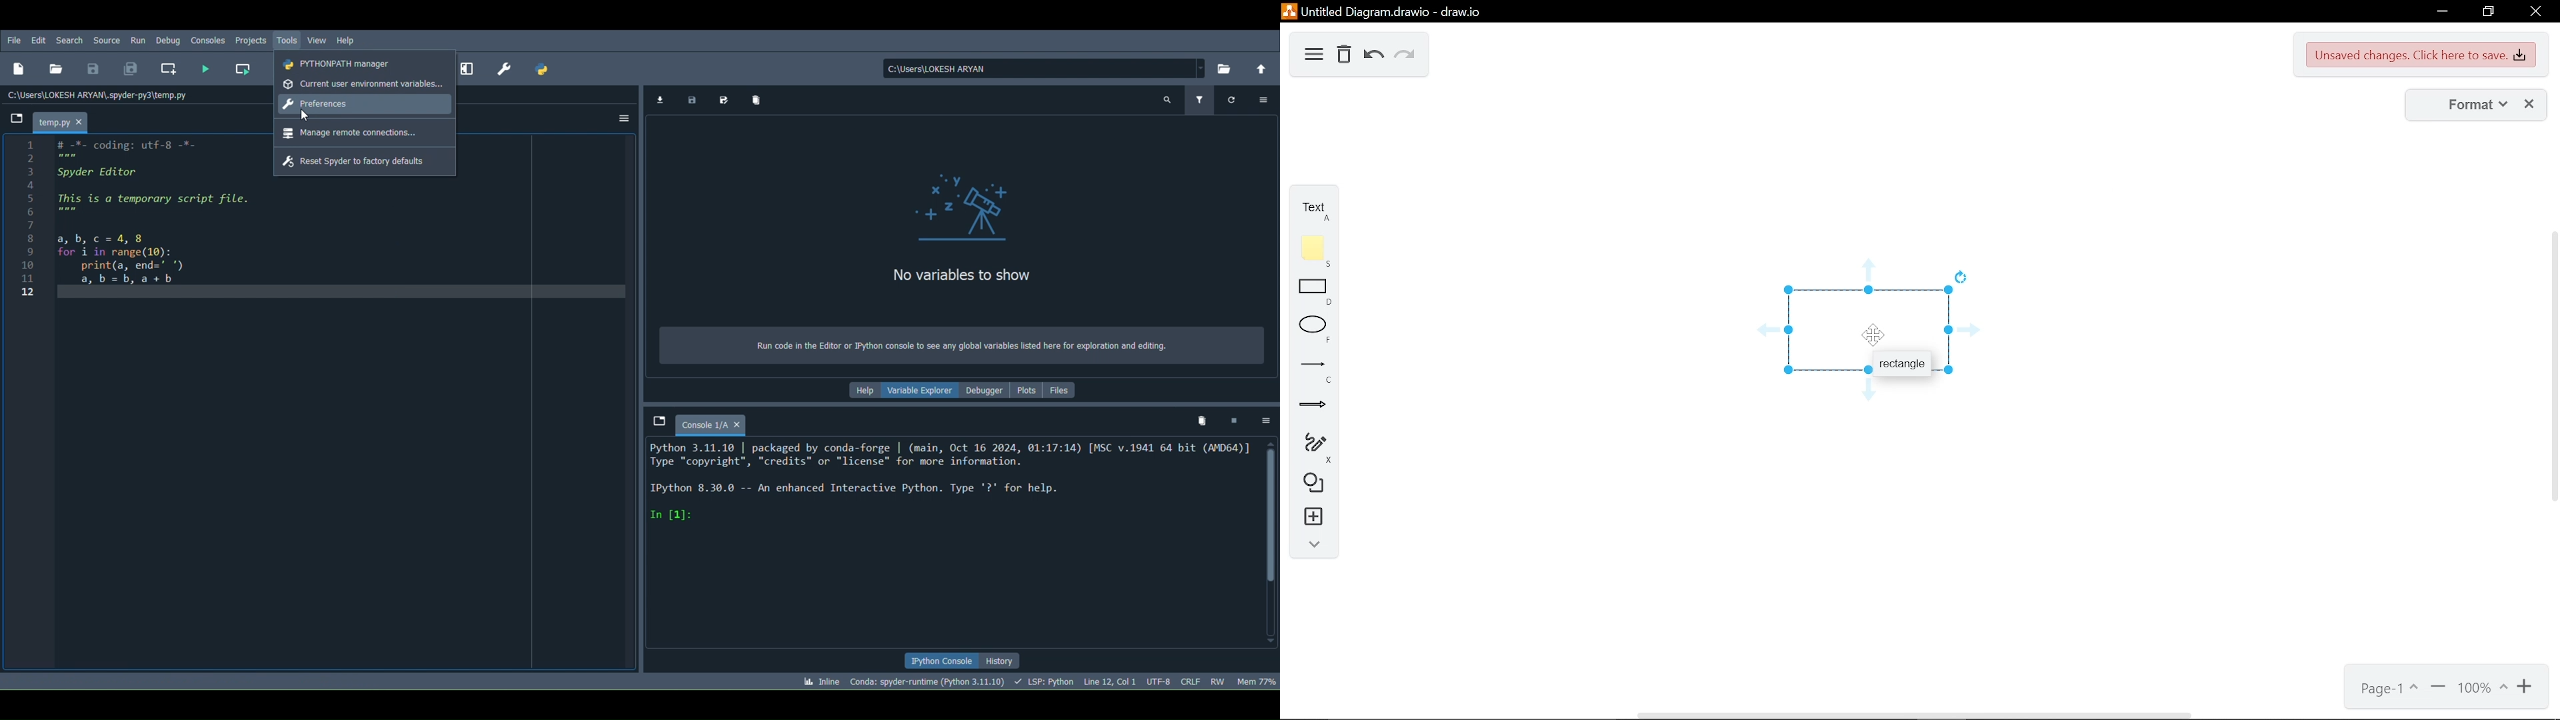  What do you see at coordinates (160, 213) in the screenshot?
I see `code` at bounding box center [160, 213].